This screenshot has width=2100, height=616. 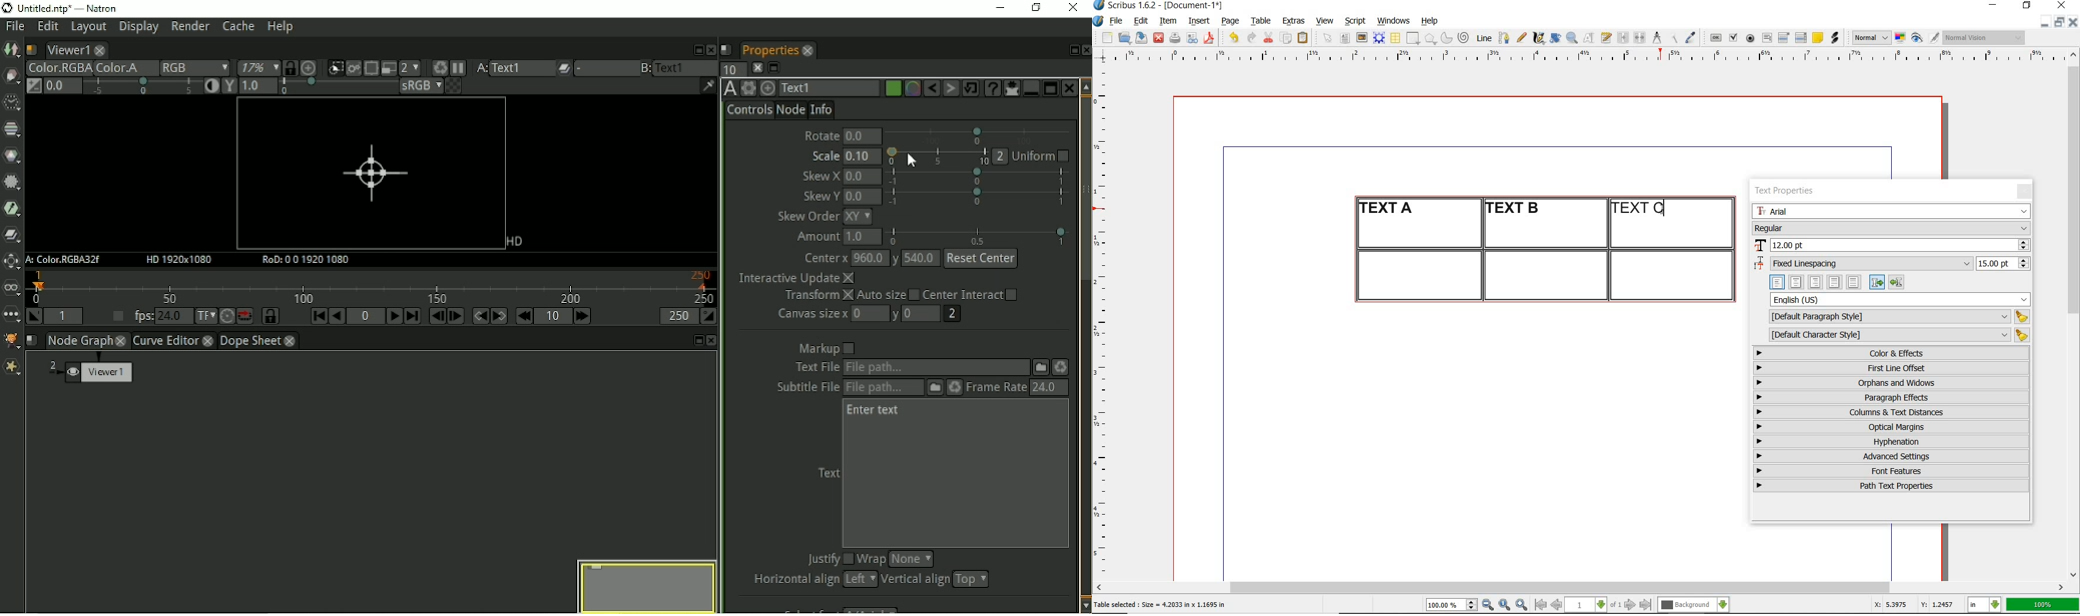 What do you see at coordinates (1589, 37) in the screenshot?
I see `edit contents of frame` at bounding box center [1589, 37].